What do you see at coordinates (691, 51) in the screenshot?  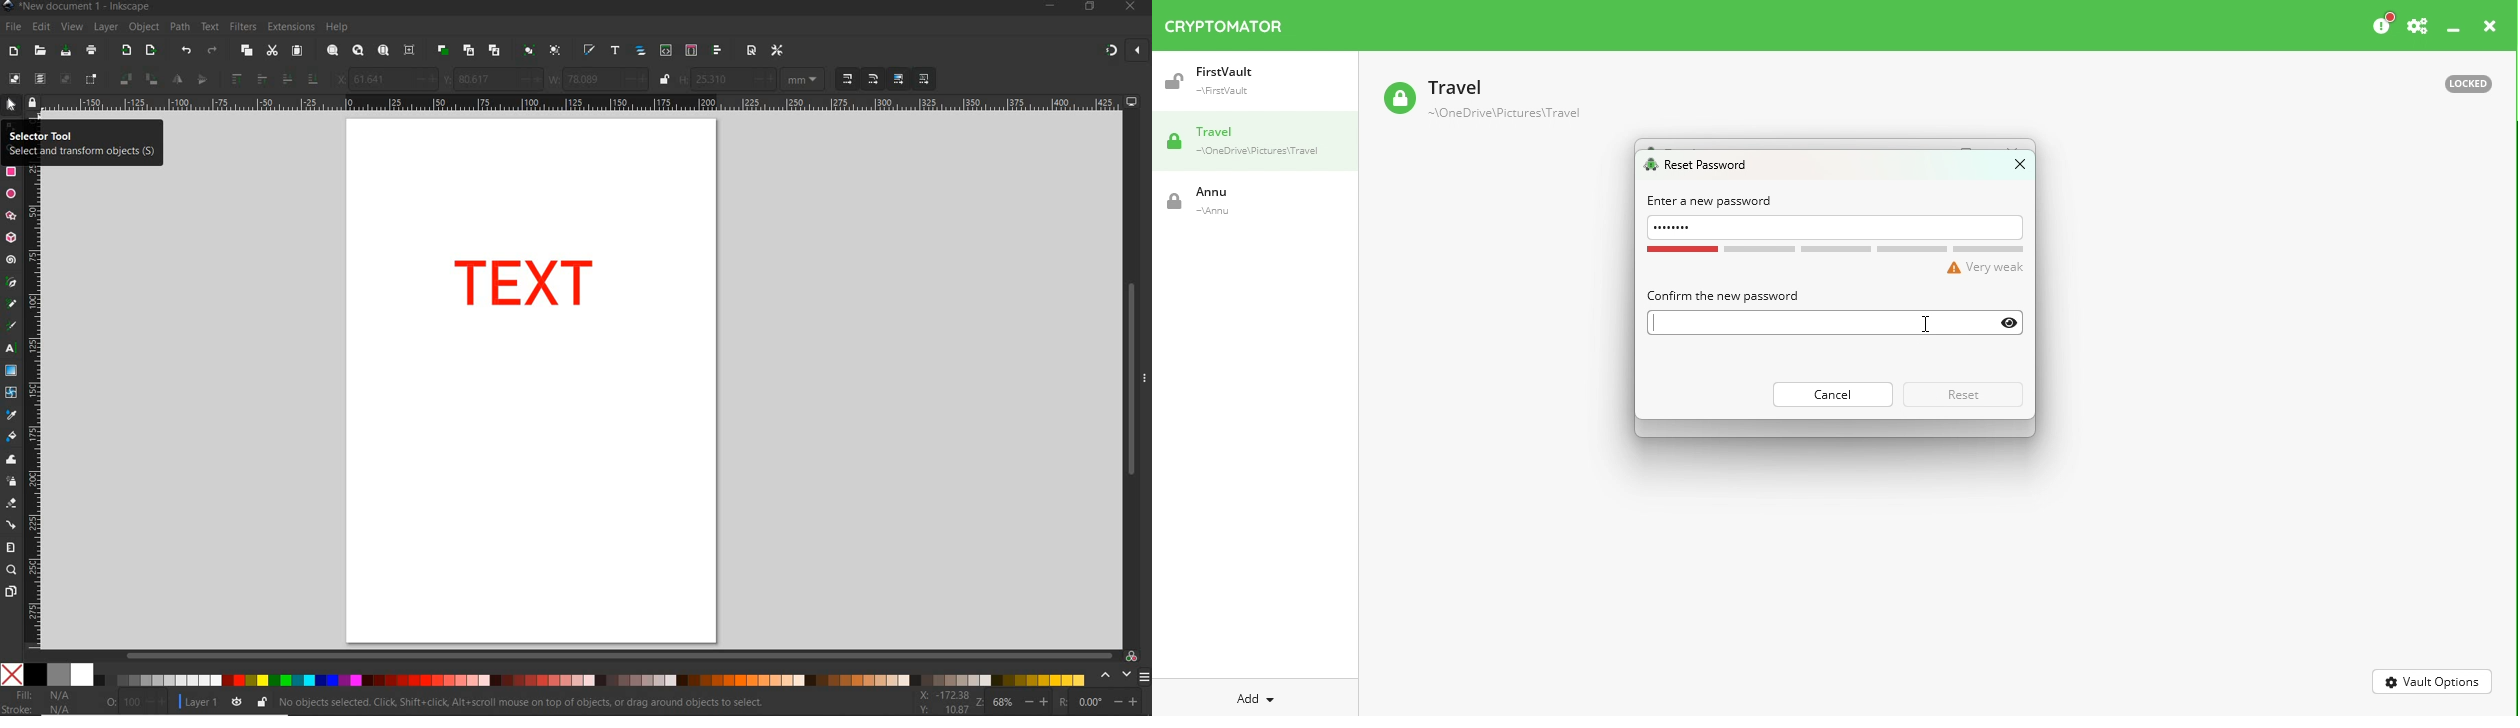 I see `open selectors` at bounding box center [691, 51].